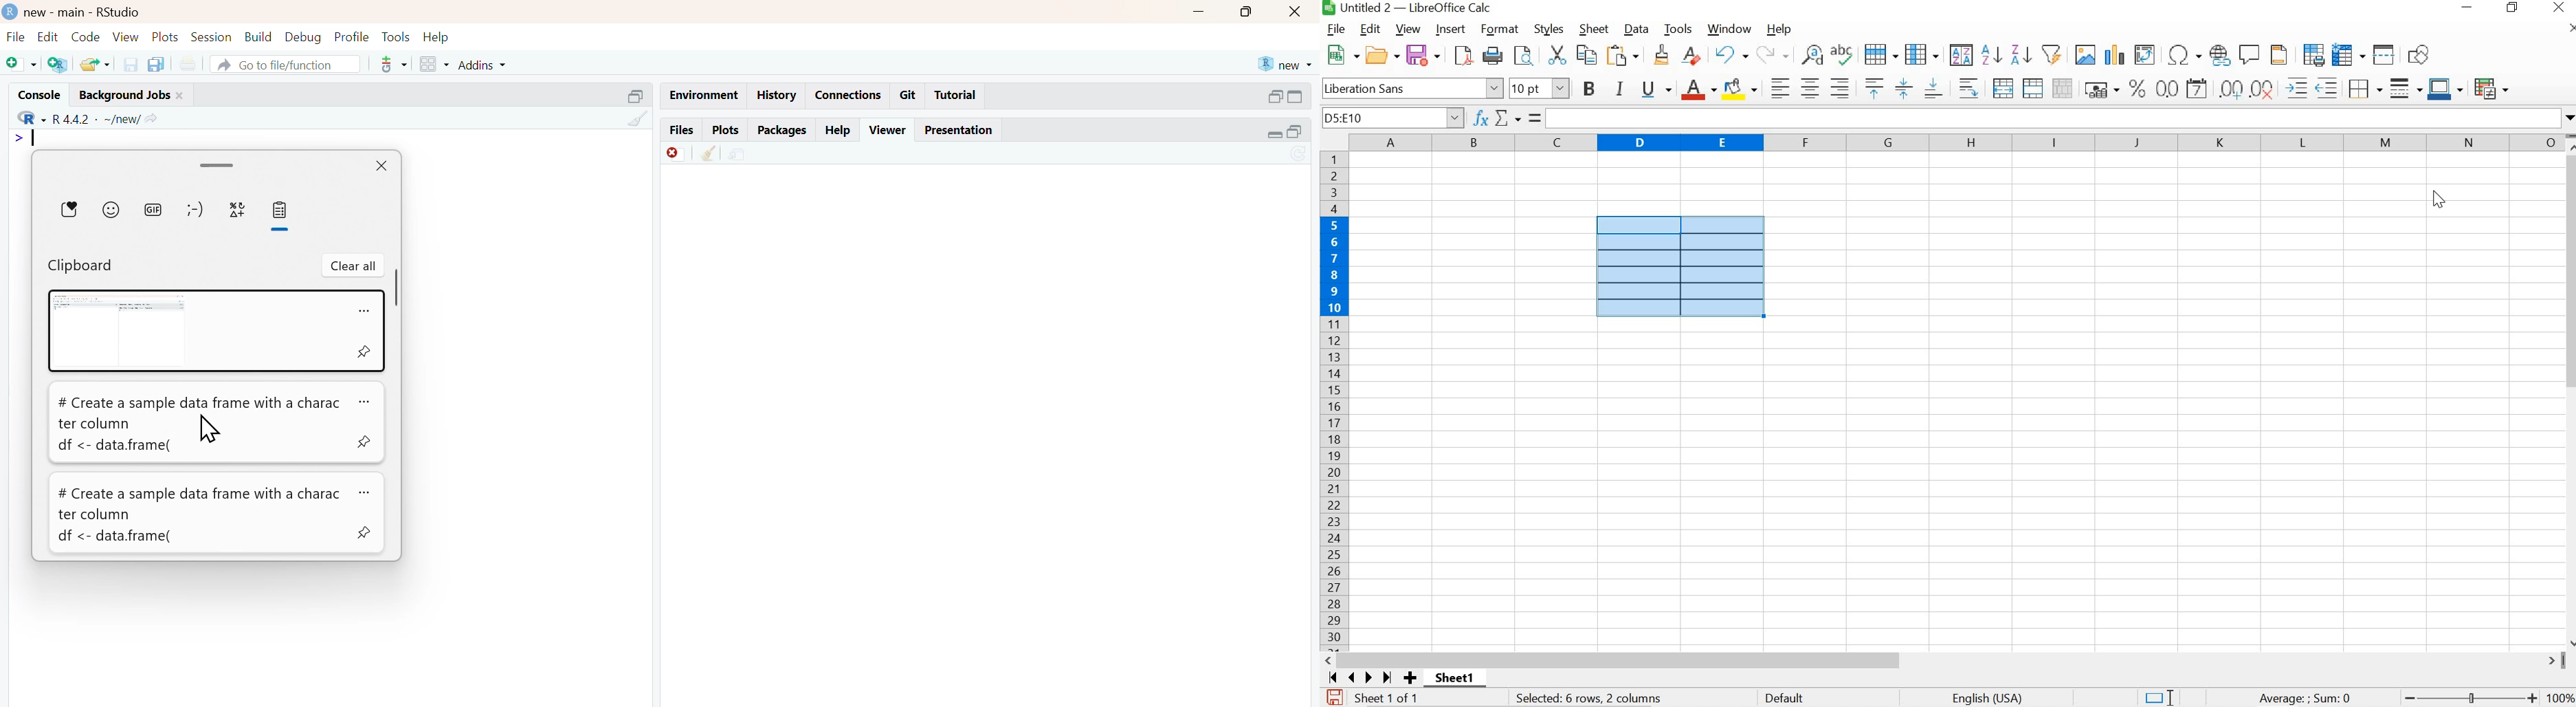 The width and height of the screenshot is (2576, 728). I want to click on Tutorial , so click(955, 94).